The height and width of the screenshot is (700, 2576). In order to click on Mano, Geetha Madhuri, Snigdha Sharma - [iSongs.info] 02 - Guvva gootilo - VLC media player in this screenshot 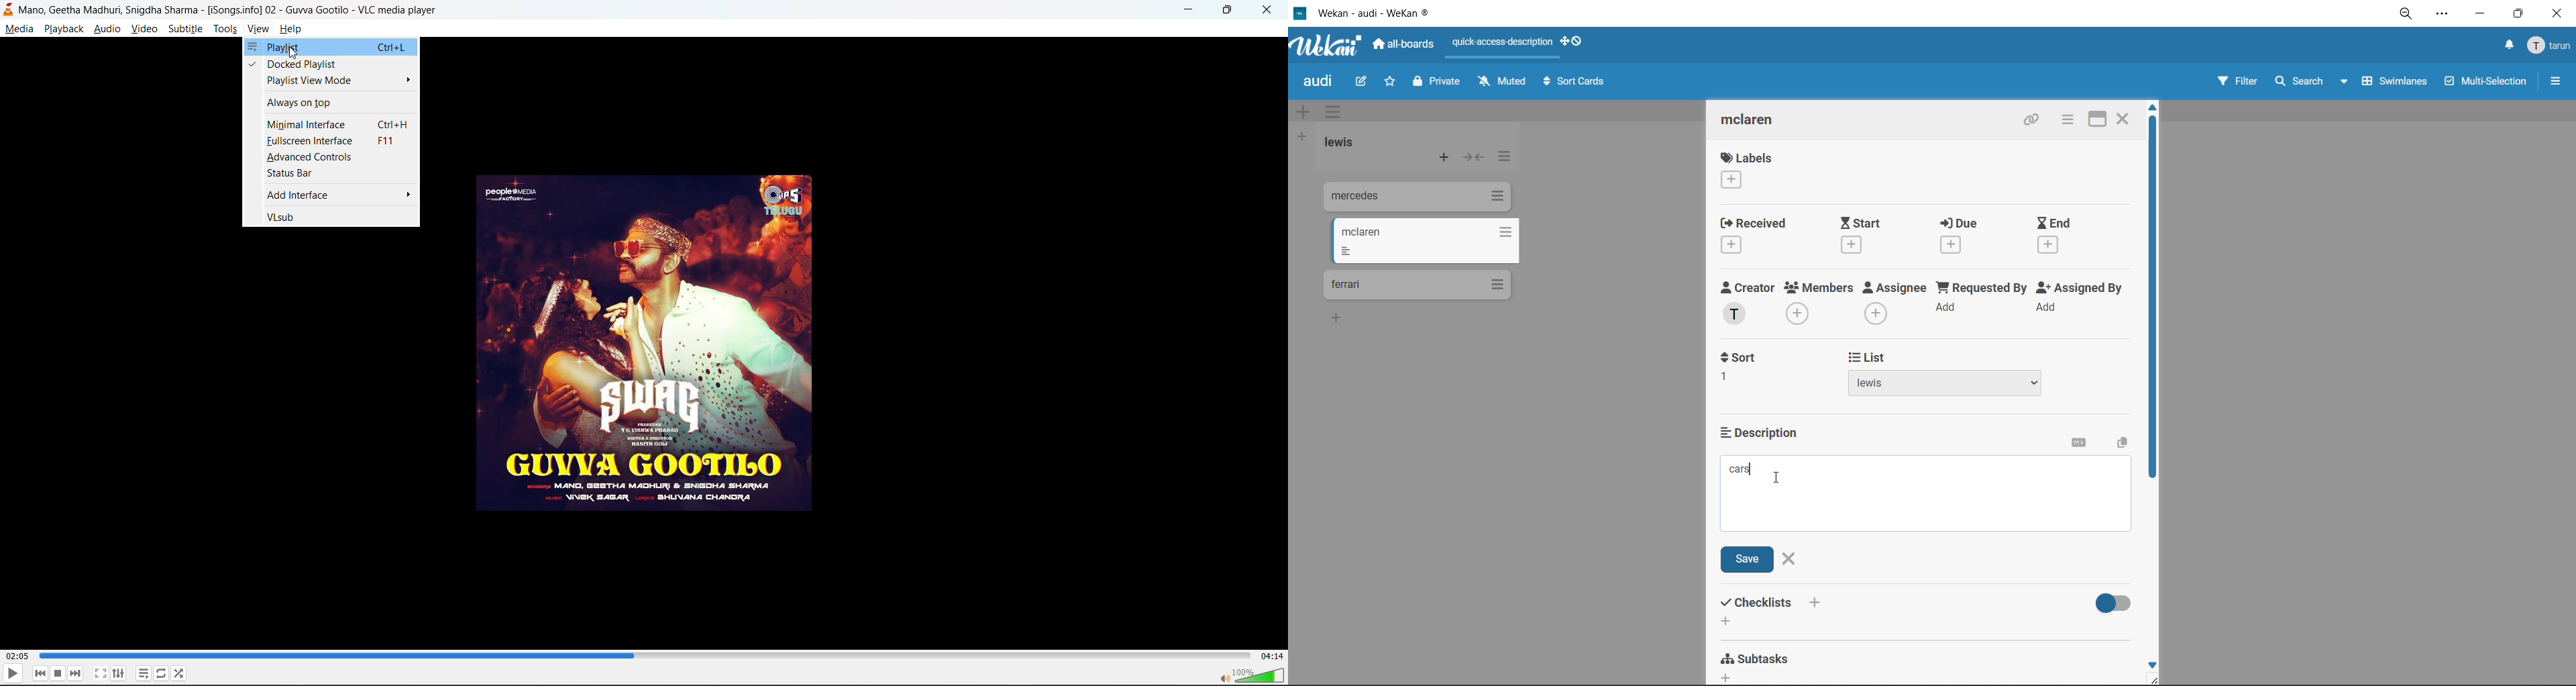, I will do `click(270, 9)`.